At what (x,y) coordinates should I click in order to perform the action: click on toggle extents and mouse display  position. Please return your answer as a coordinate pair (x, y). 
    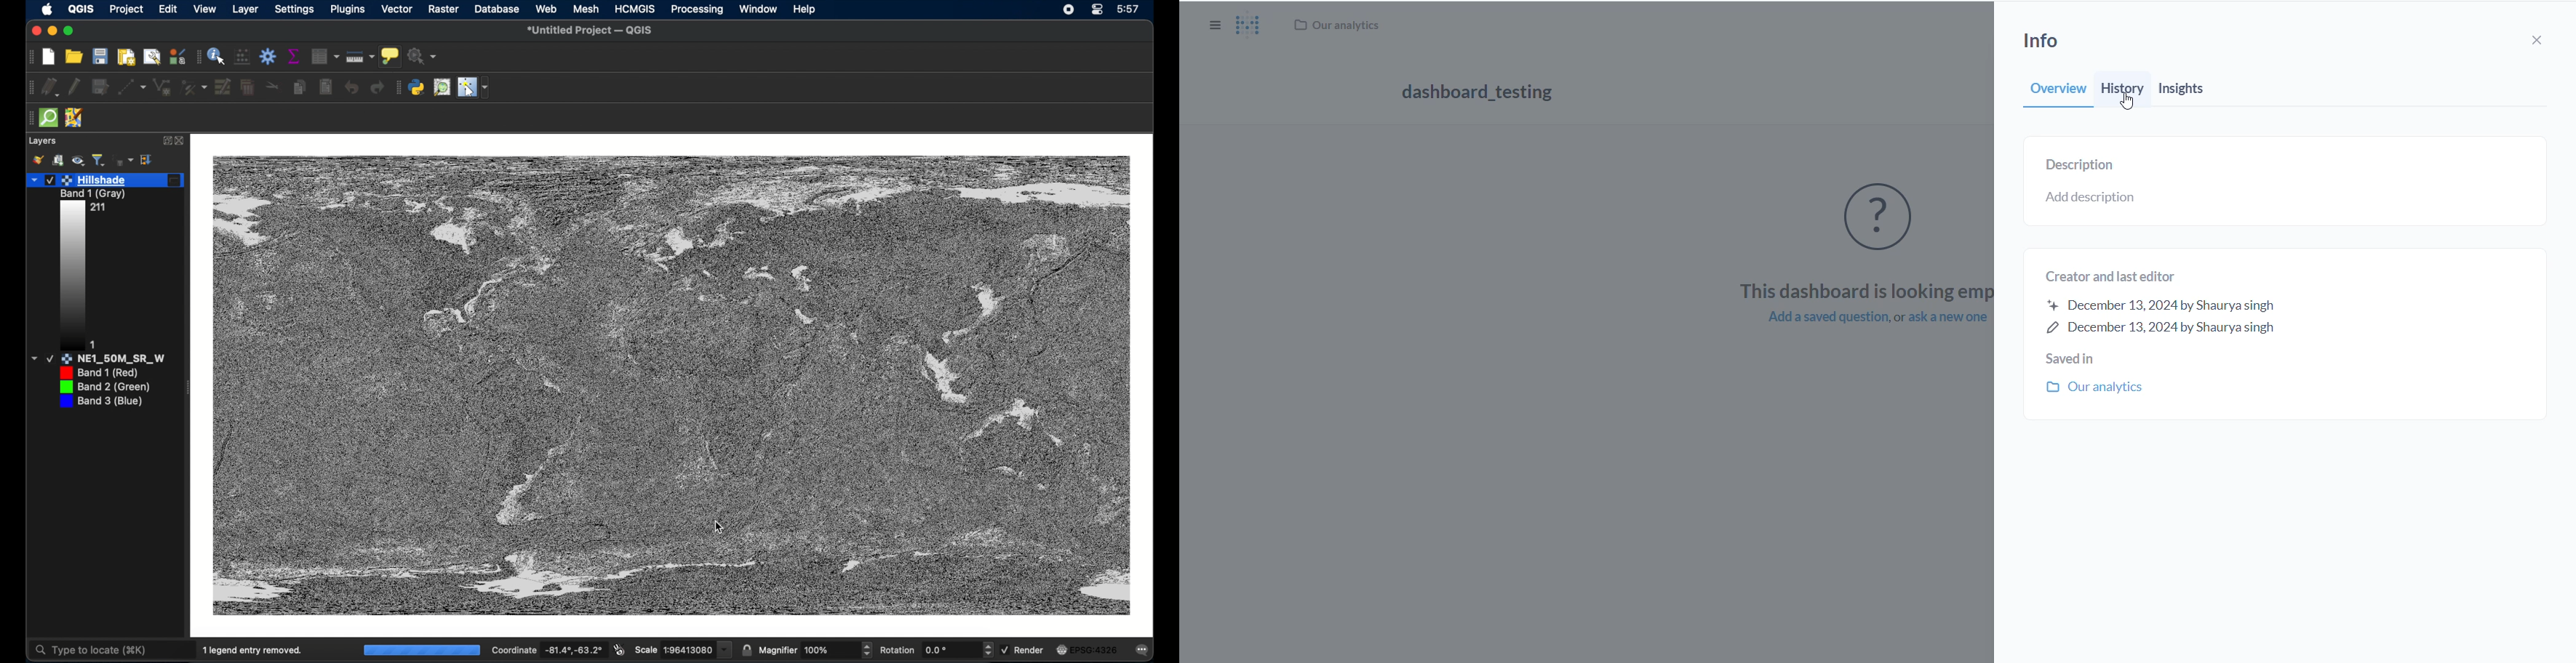
    Looking at the image, I should click on (620, 649).